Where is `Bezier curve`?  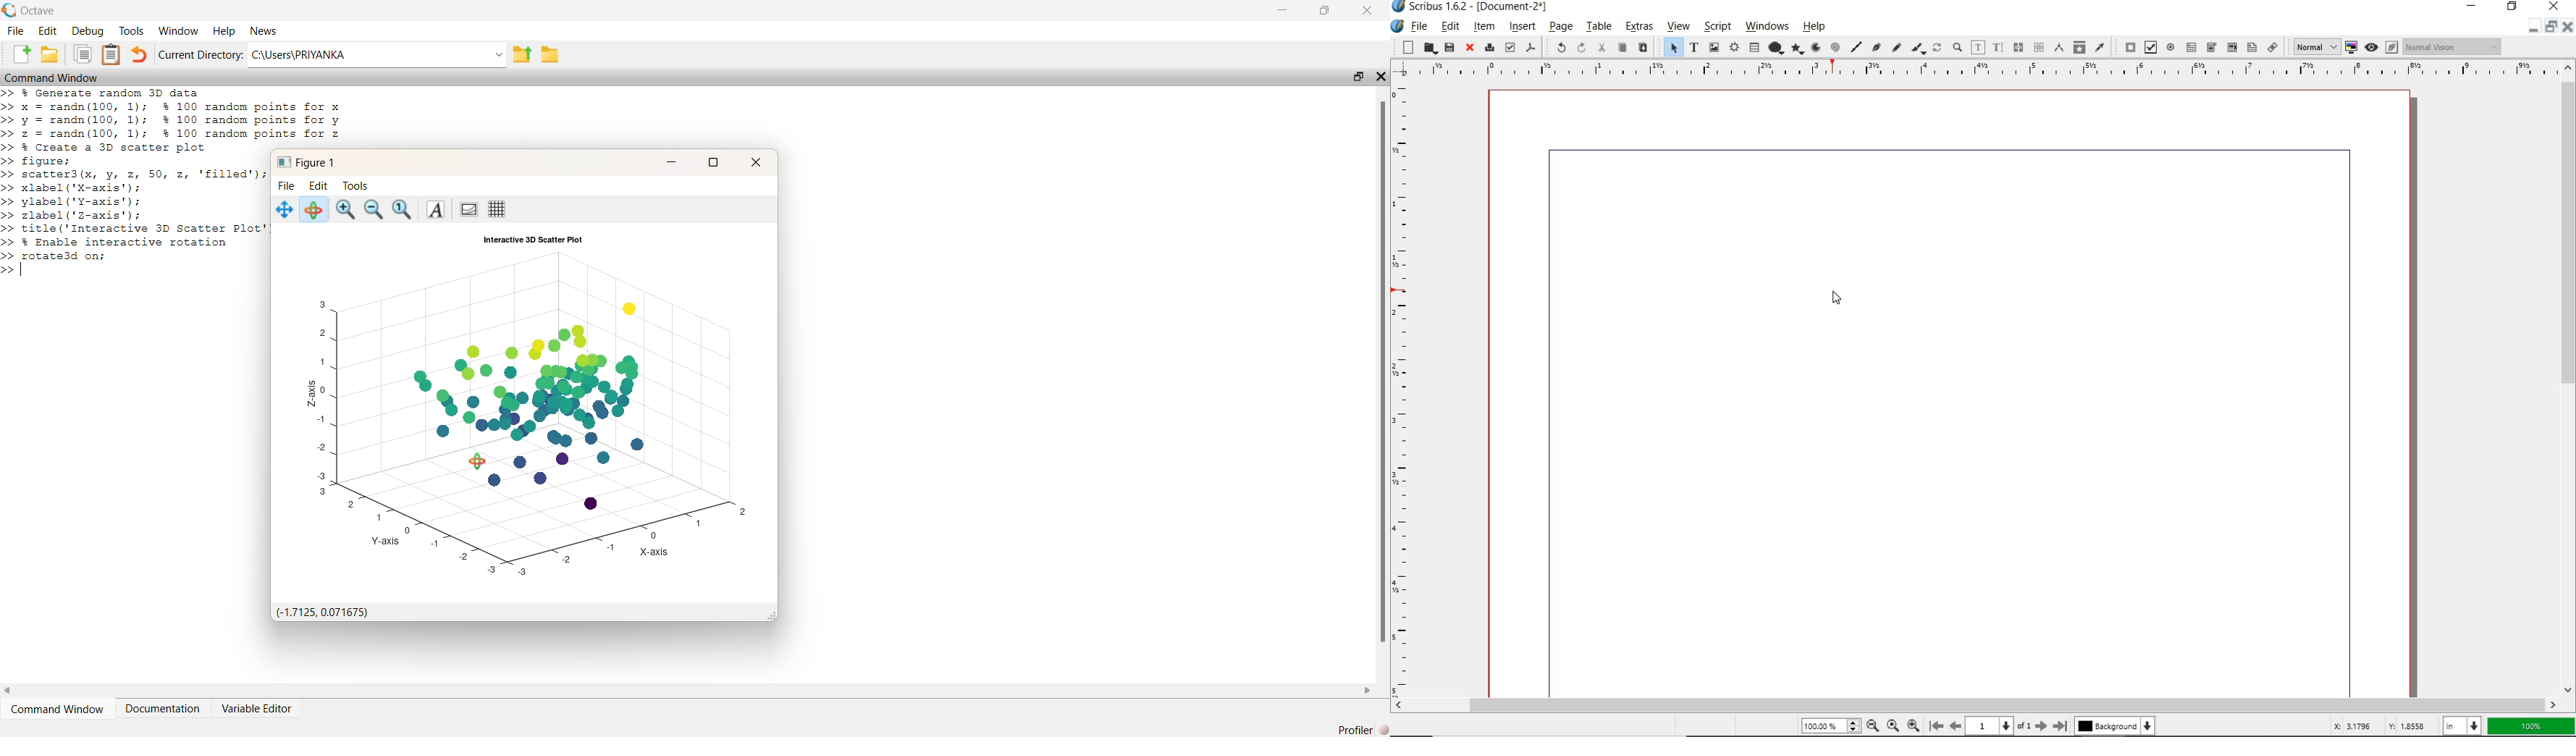 Bezier curve is located at coordinates (1874, 47).